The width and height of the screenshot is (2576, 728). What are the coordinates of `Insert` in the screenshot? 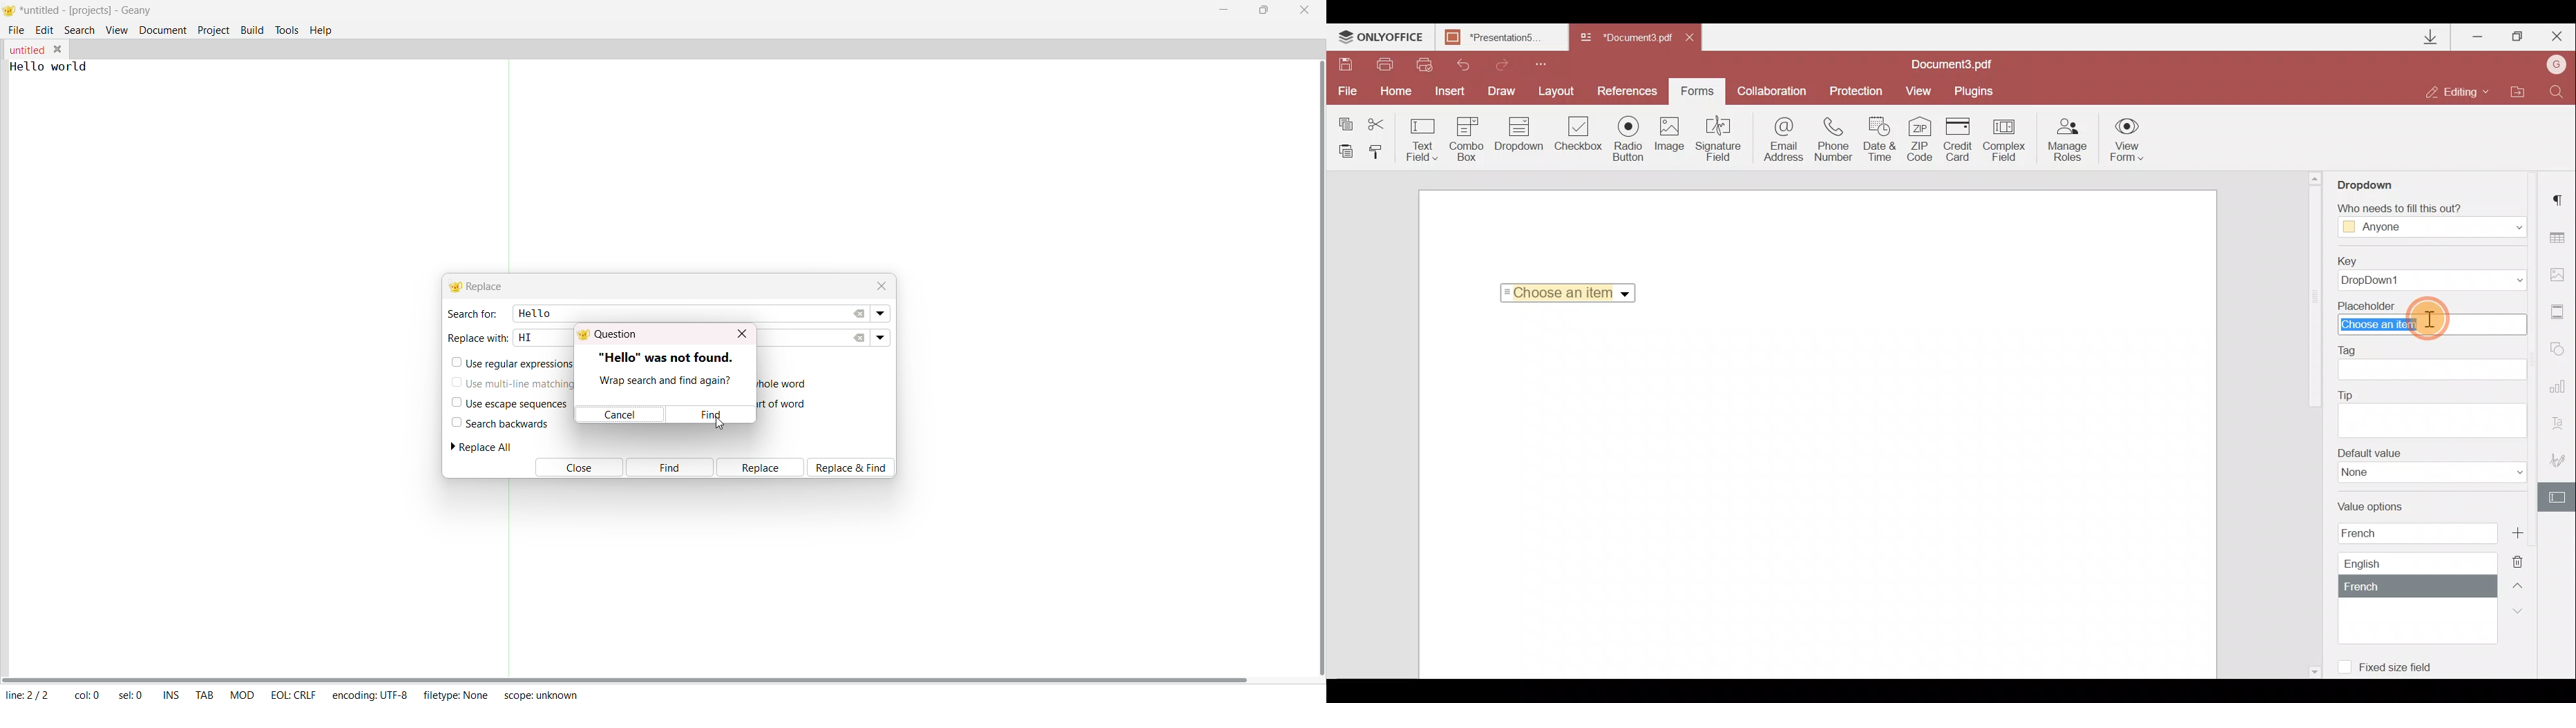 It's located at (1447, 89).